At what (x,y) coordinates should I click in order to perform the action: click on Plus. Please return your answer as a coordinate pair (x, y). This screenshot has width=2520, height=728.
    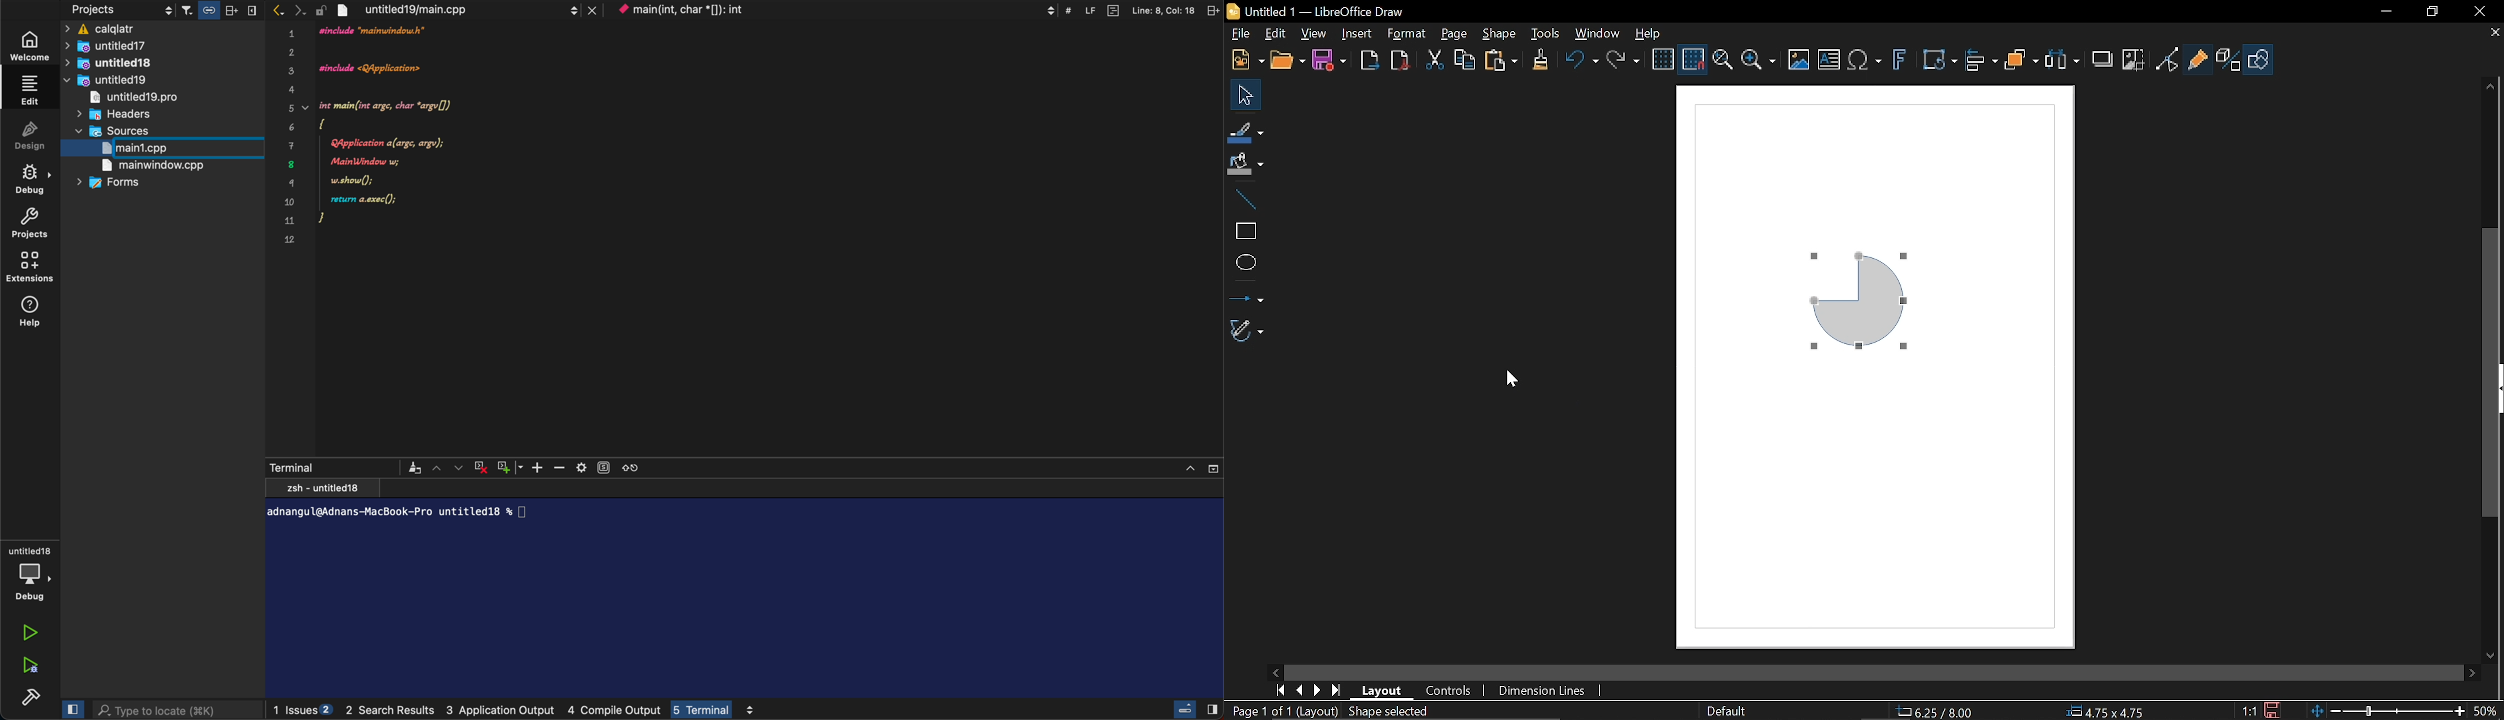
    Looking at the image, I should click on (540, 468).